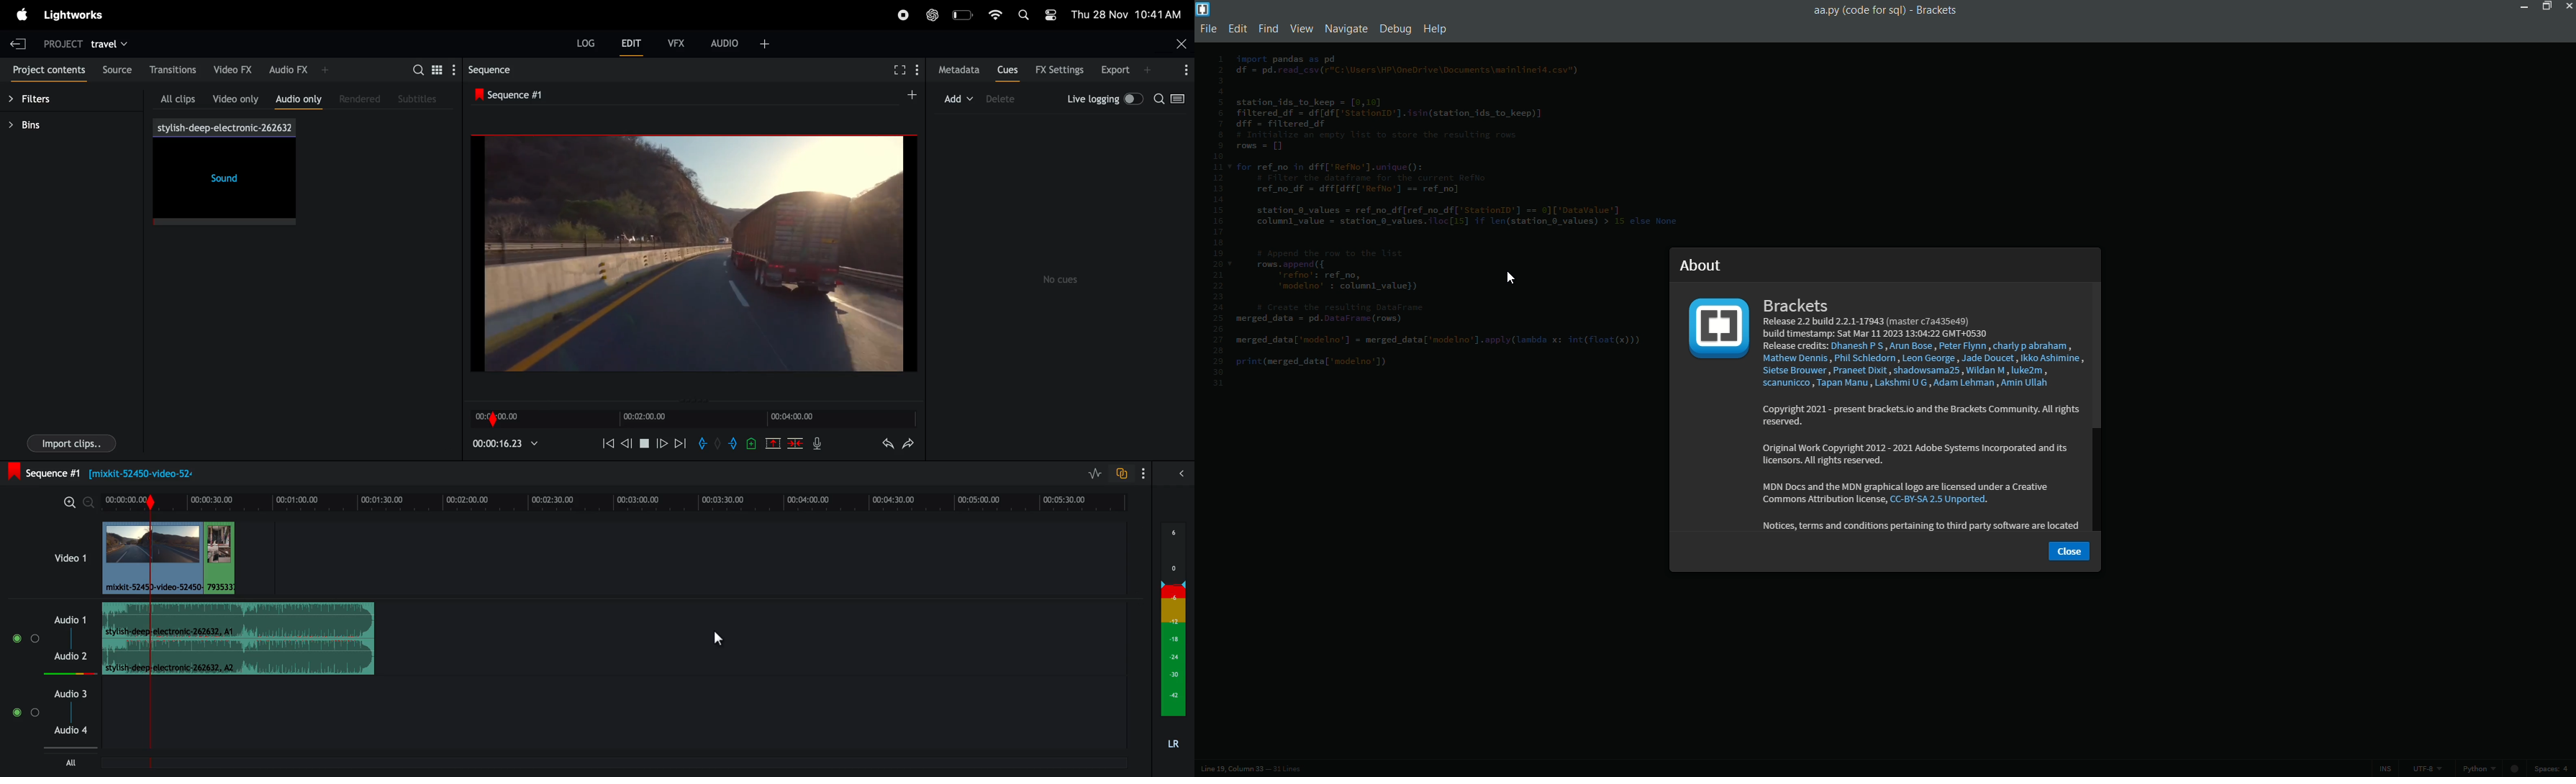  What do you see at coordinates (2553, 768) in the screenshot?
I see `space` at bounding box center [2553, 768].